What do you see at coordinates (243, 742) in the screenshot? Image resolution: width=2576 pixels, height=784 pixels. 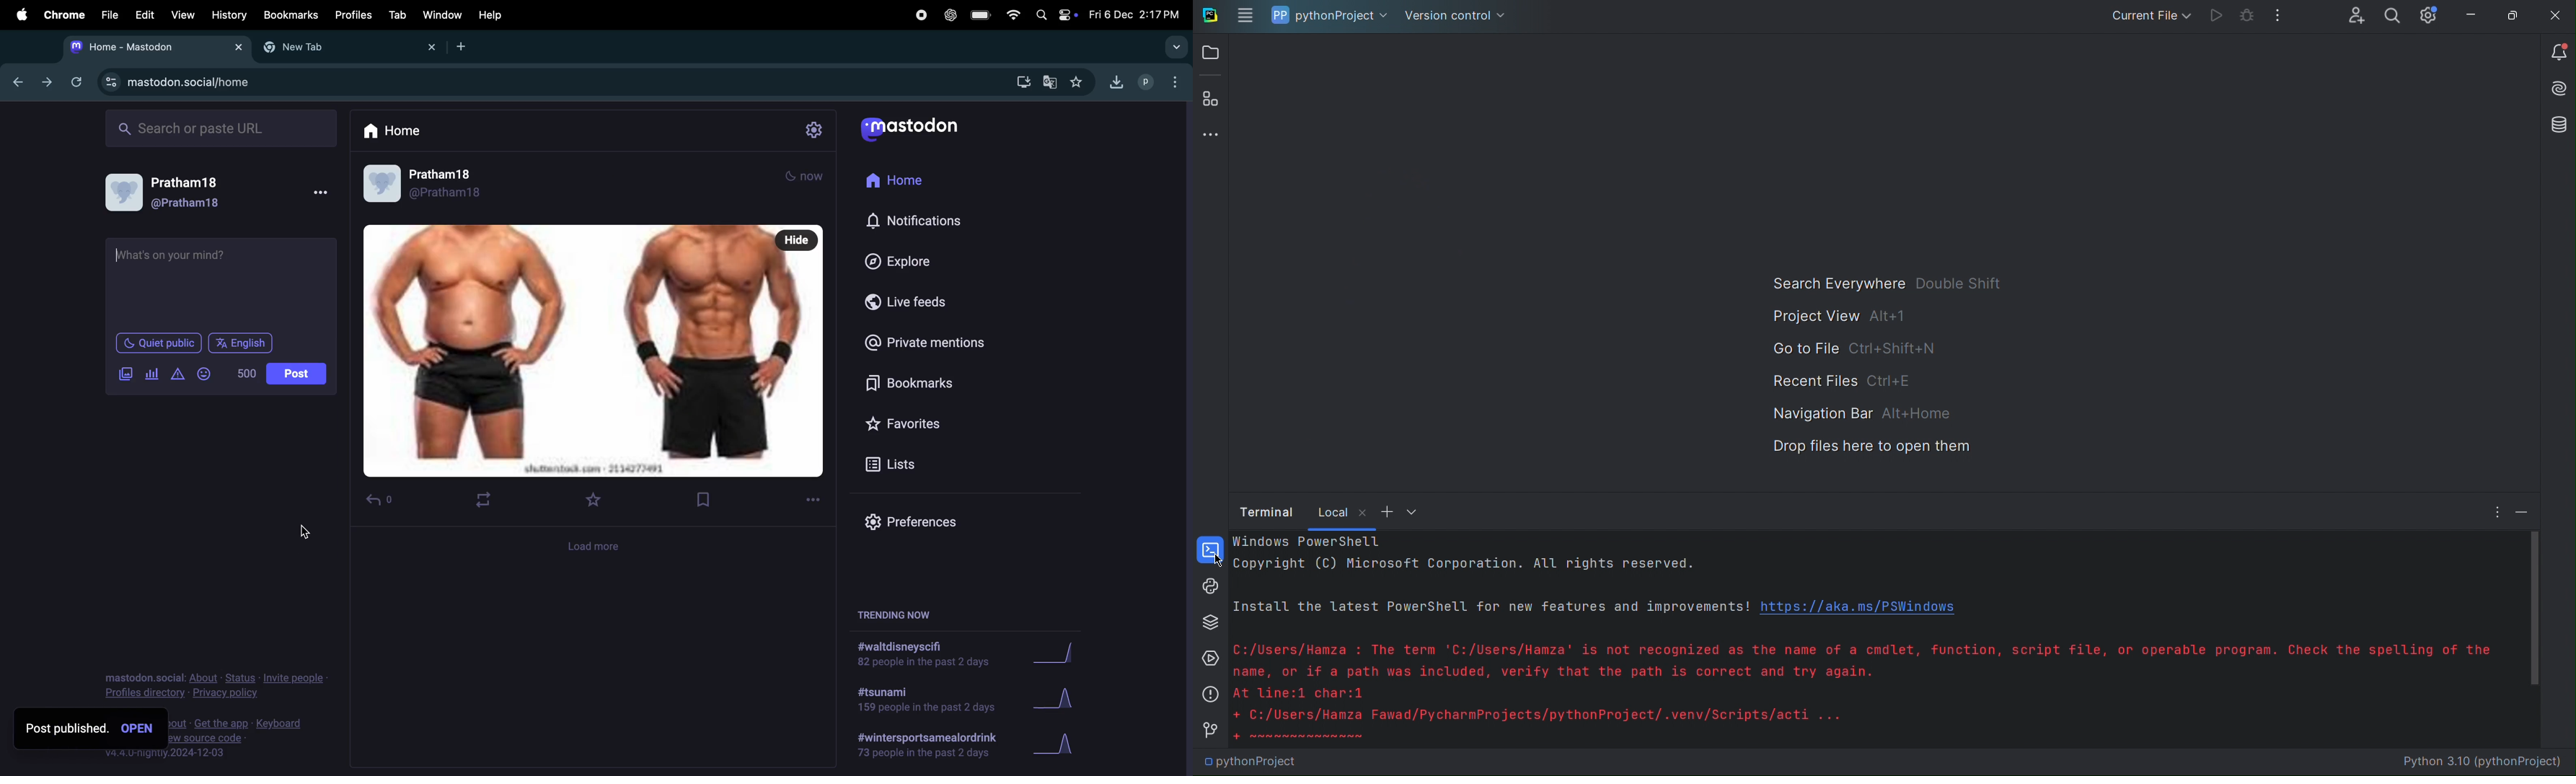 I see `view source code` at bounding box center [243, 742].